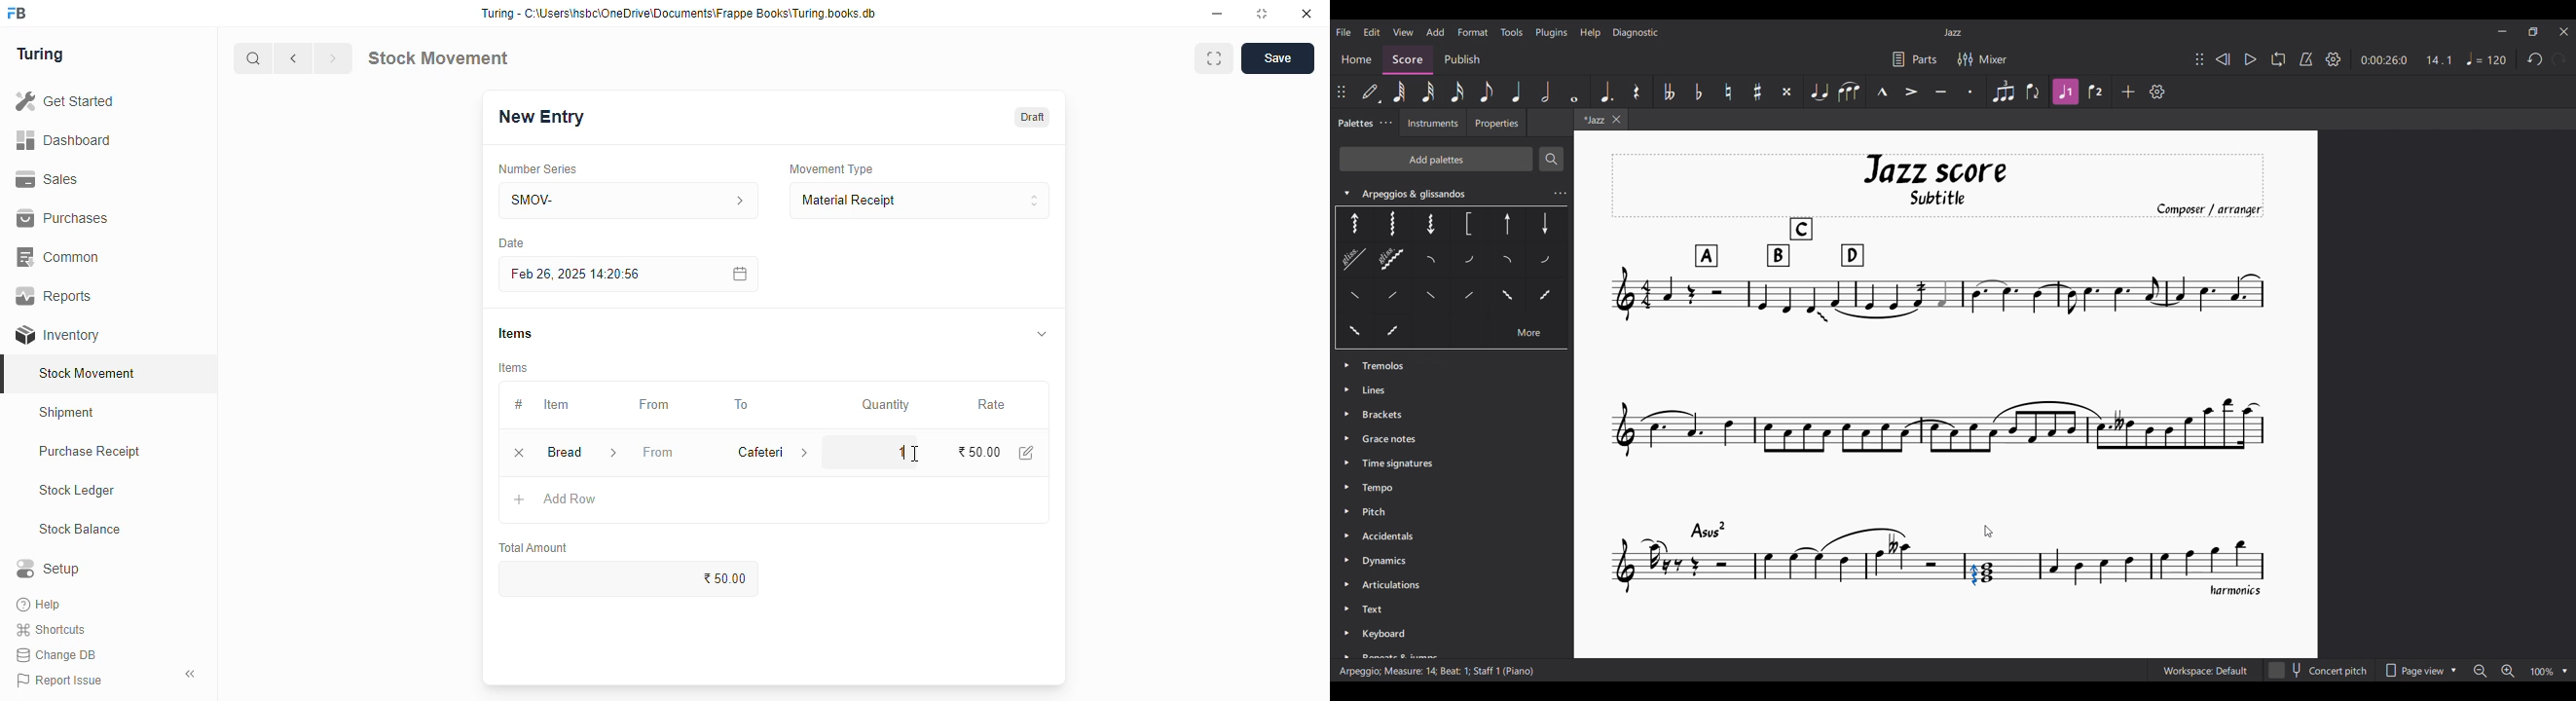 Image resolution: width=2576 pixels, height=728 pixels. What do you see at coordinates (2129, 92) in the screenshot?
I see `Add` at bounding box center [2129, 92].